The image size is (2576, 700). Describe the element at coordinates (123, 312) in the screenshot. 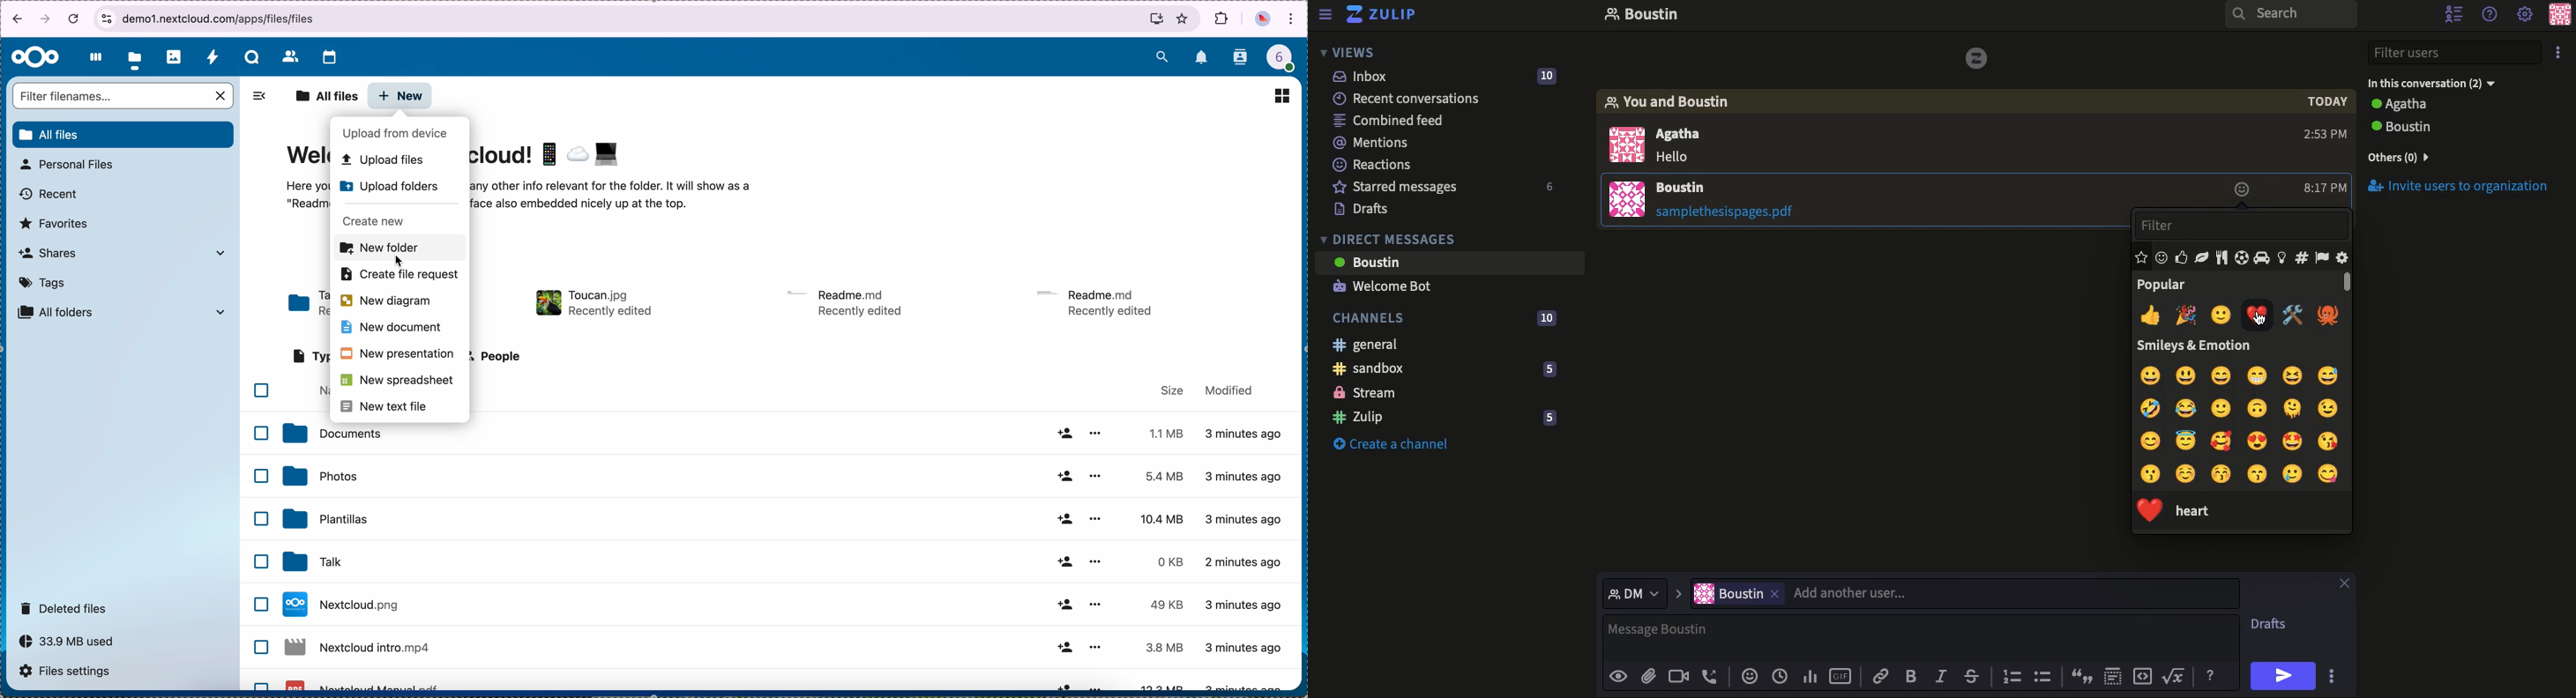

I see `all folders` at that location.